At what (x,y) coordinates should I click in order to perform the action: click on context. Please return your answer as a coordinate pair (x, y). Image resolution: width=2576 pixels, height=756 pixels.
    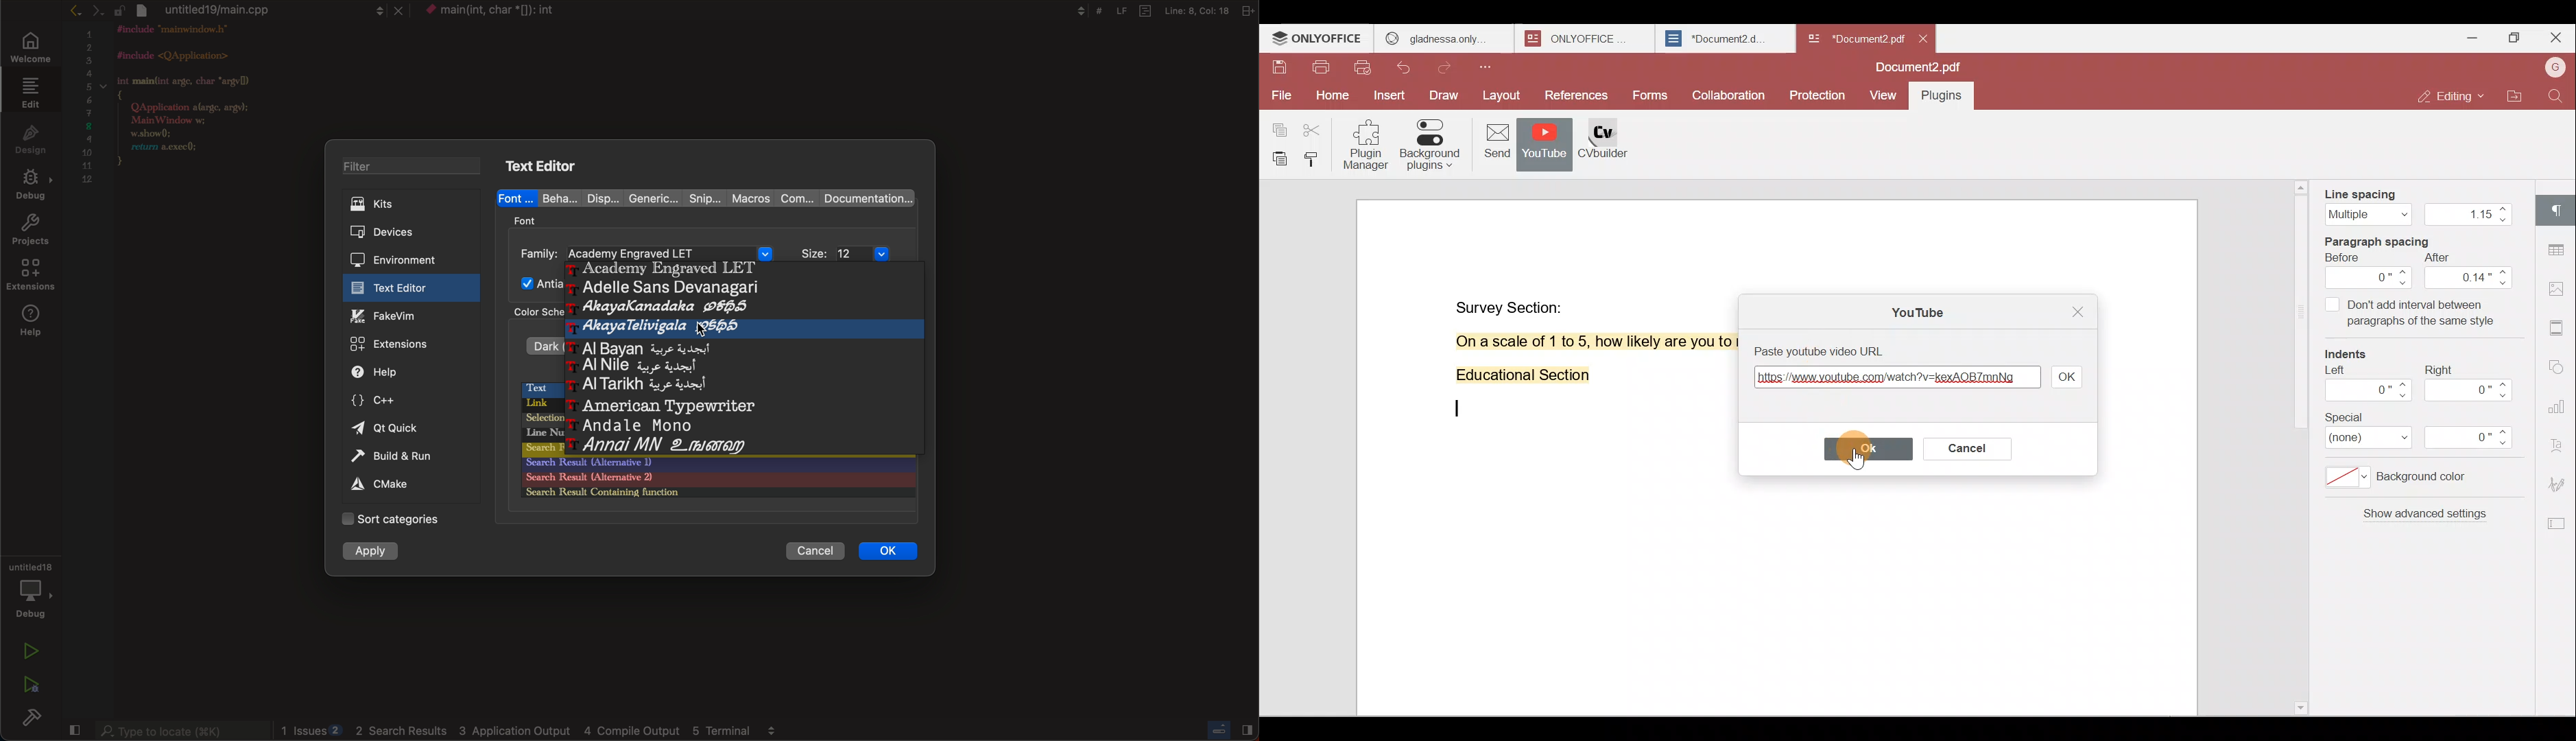
    Looking at the image, I should click on (503, 12).